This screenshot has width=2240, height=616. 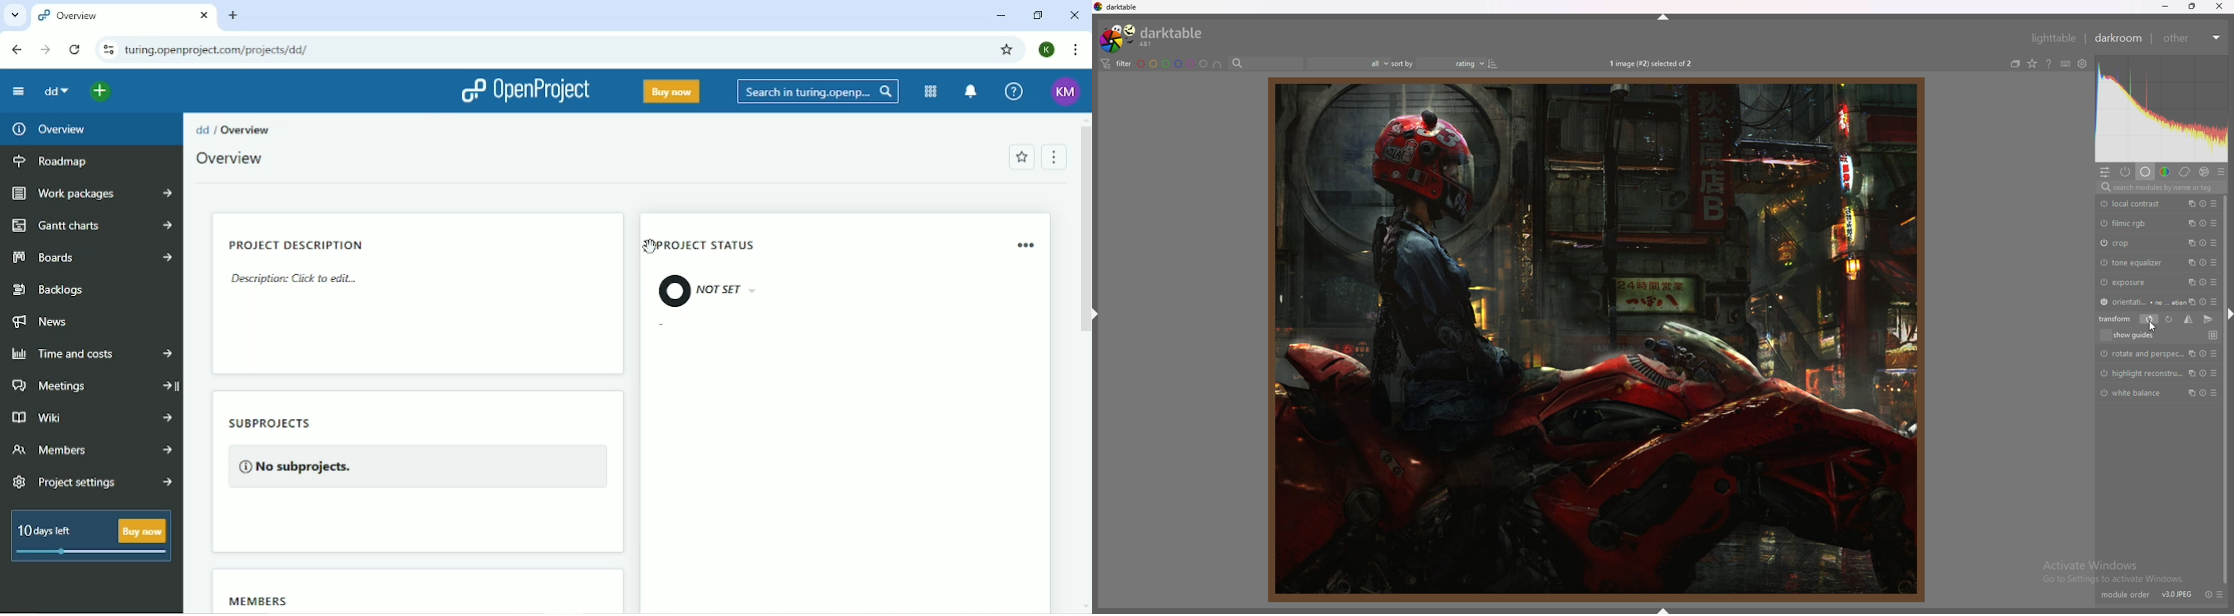 I want to click on multiple instances action, so click(x=2190, y=243).